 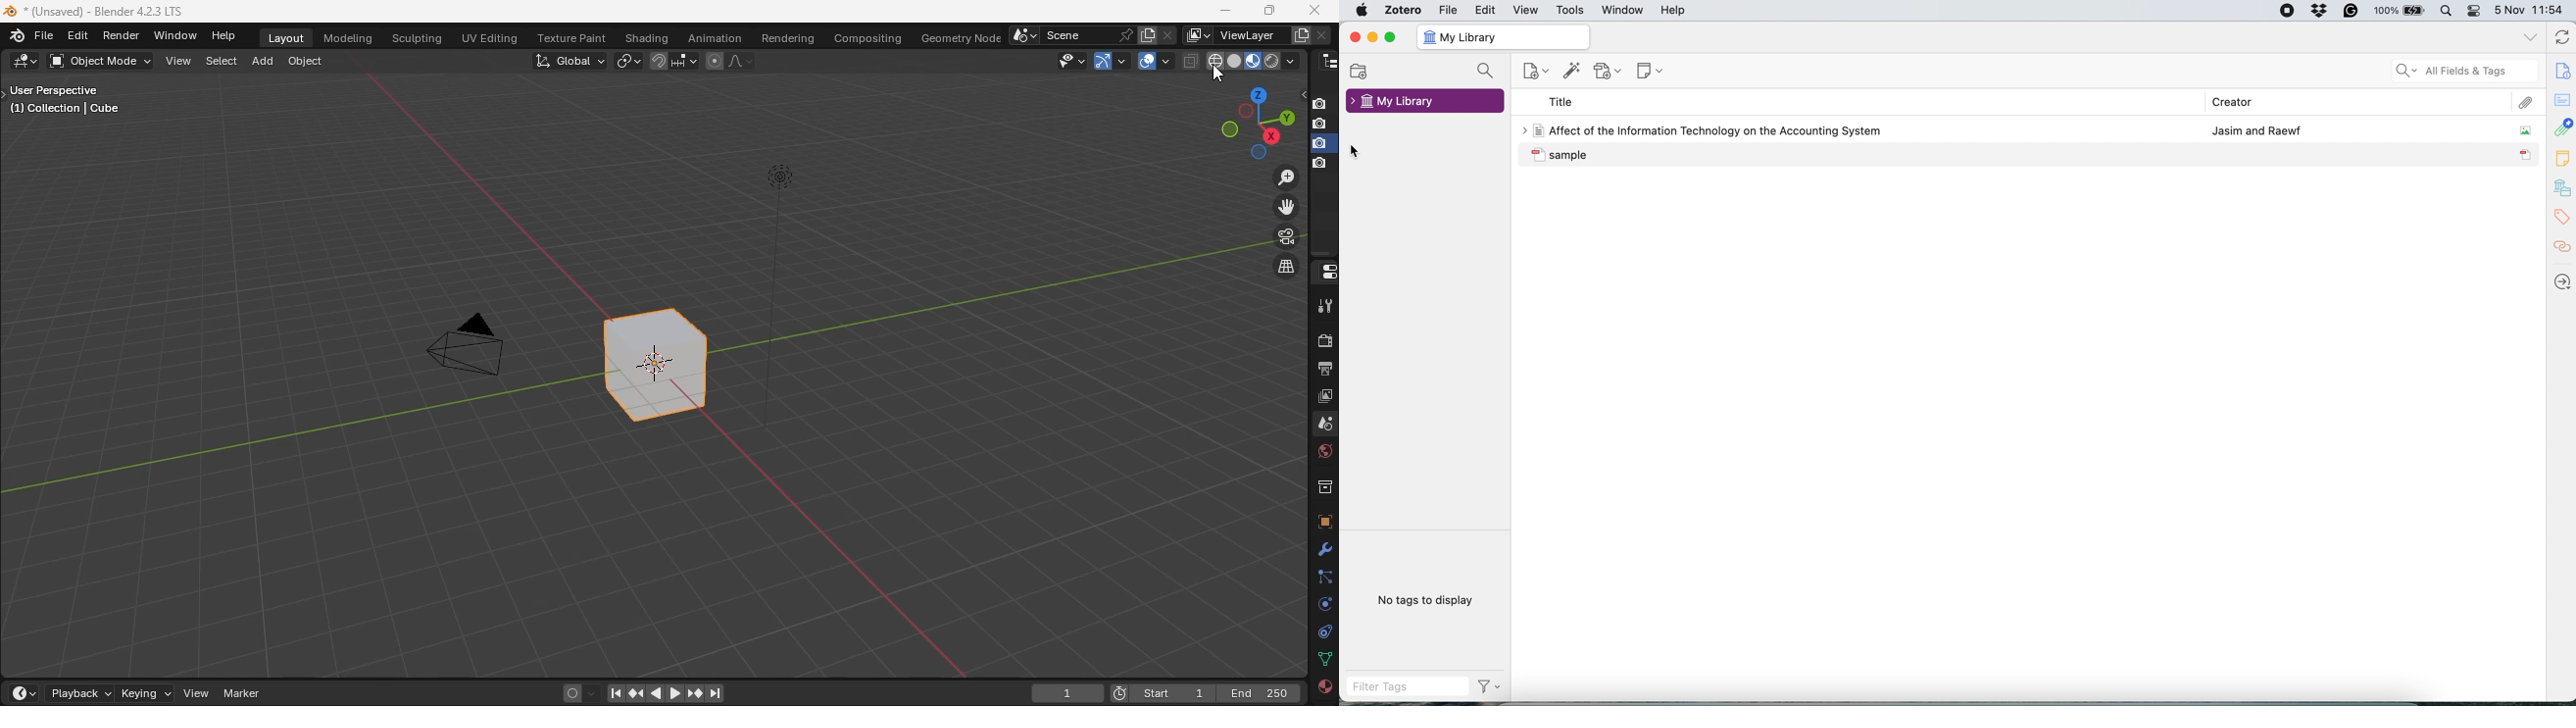 I want to click on Image icon, so click(x=2520, y=131).